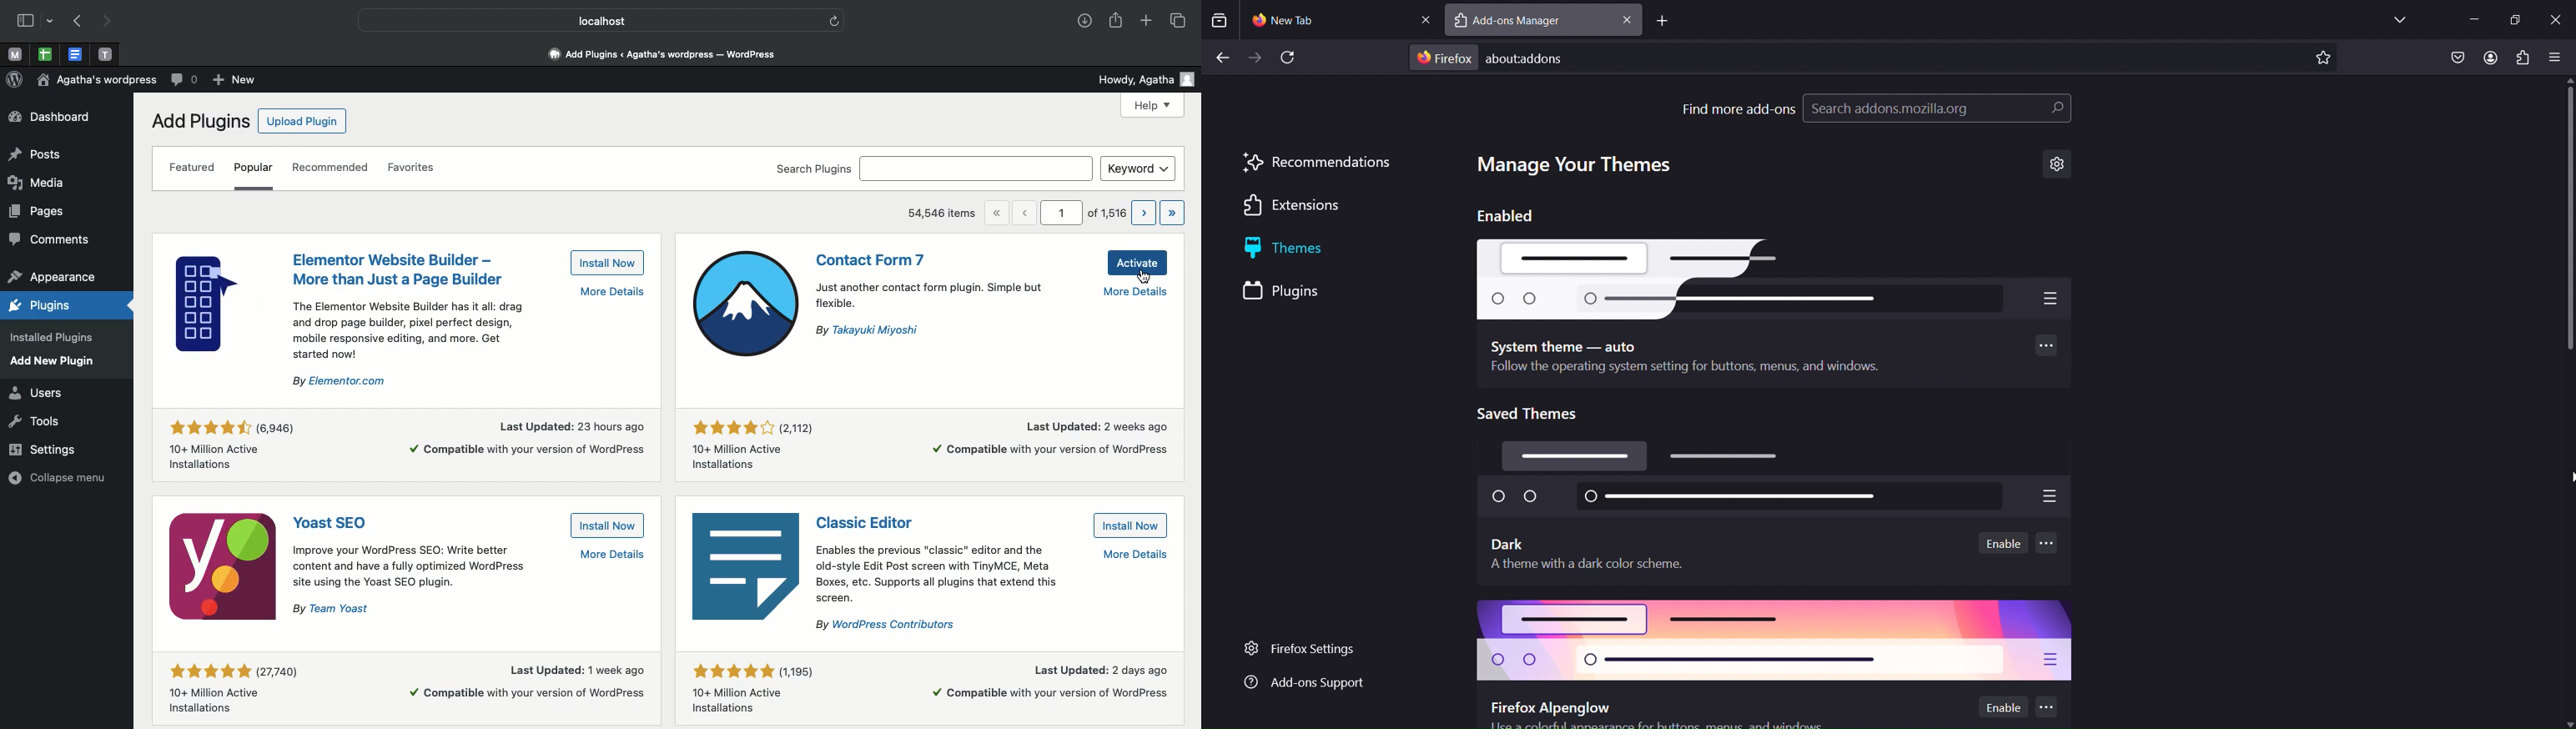  I want to click on list all tabs, so click(2396, 19).